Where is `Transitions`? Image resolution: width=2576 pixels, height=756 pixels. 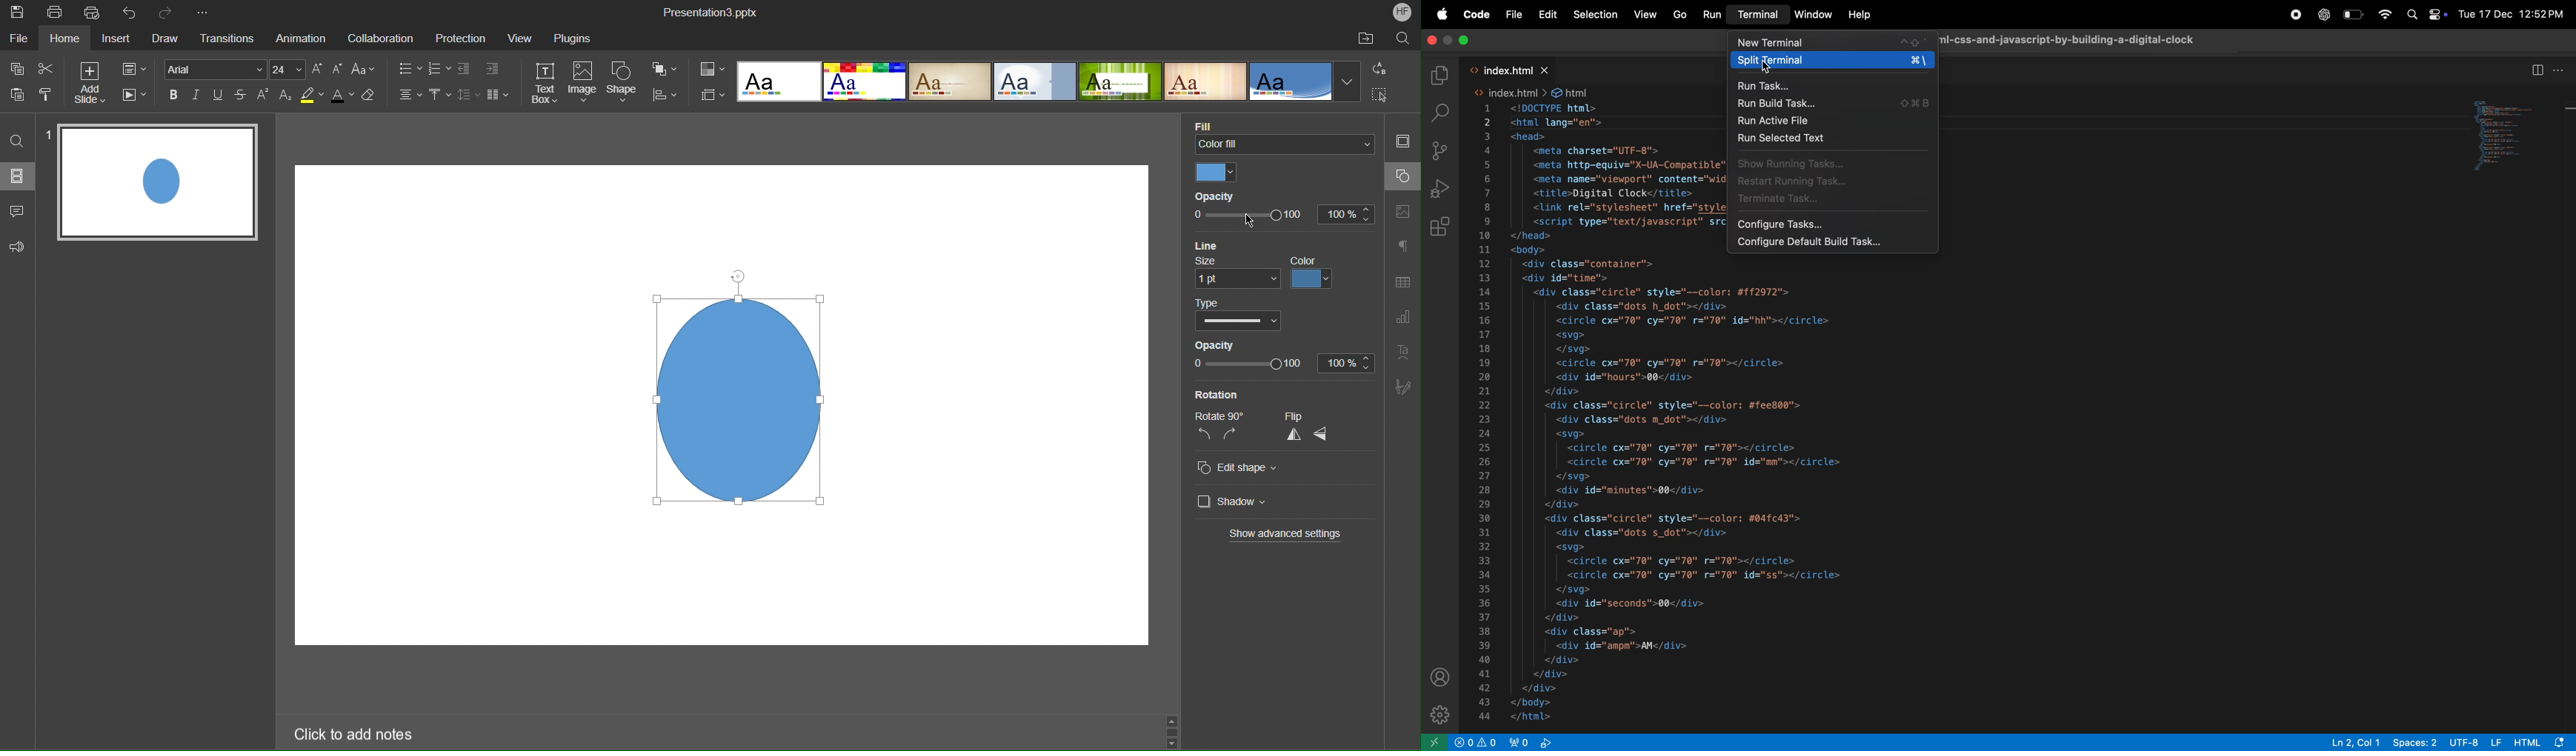 Transitions is located at coordinates (224, 39).